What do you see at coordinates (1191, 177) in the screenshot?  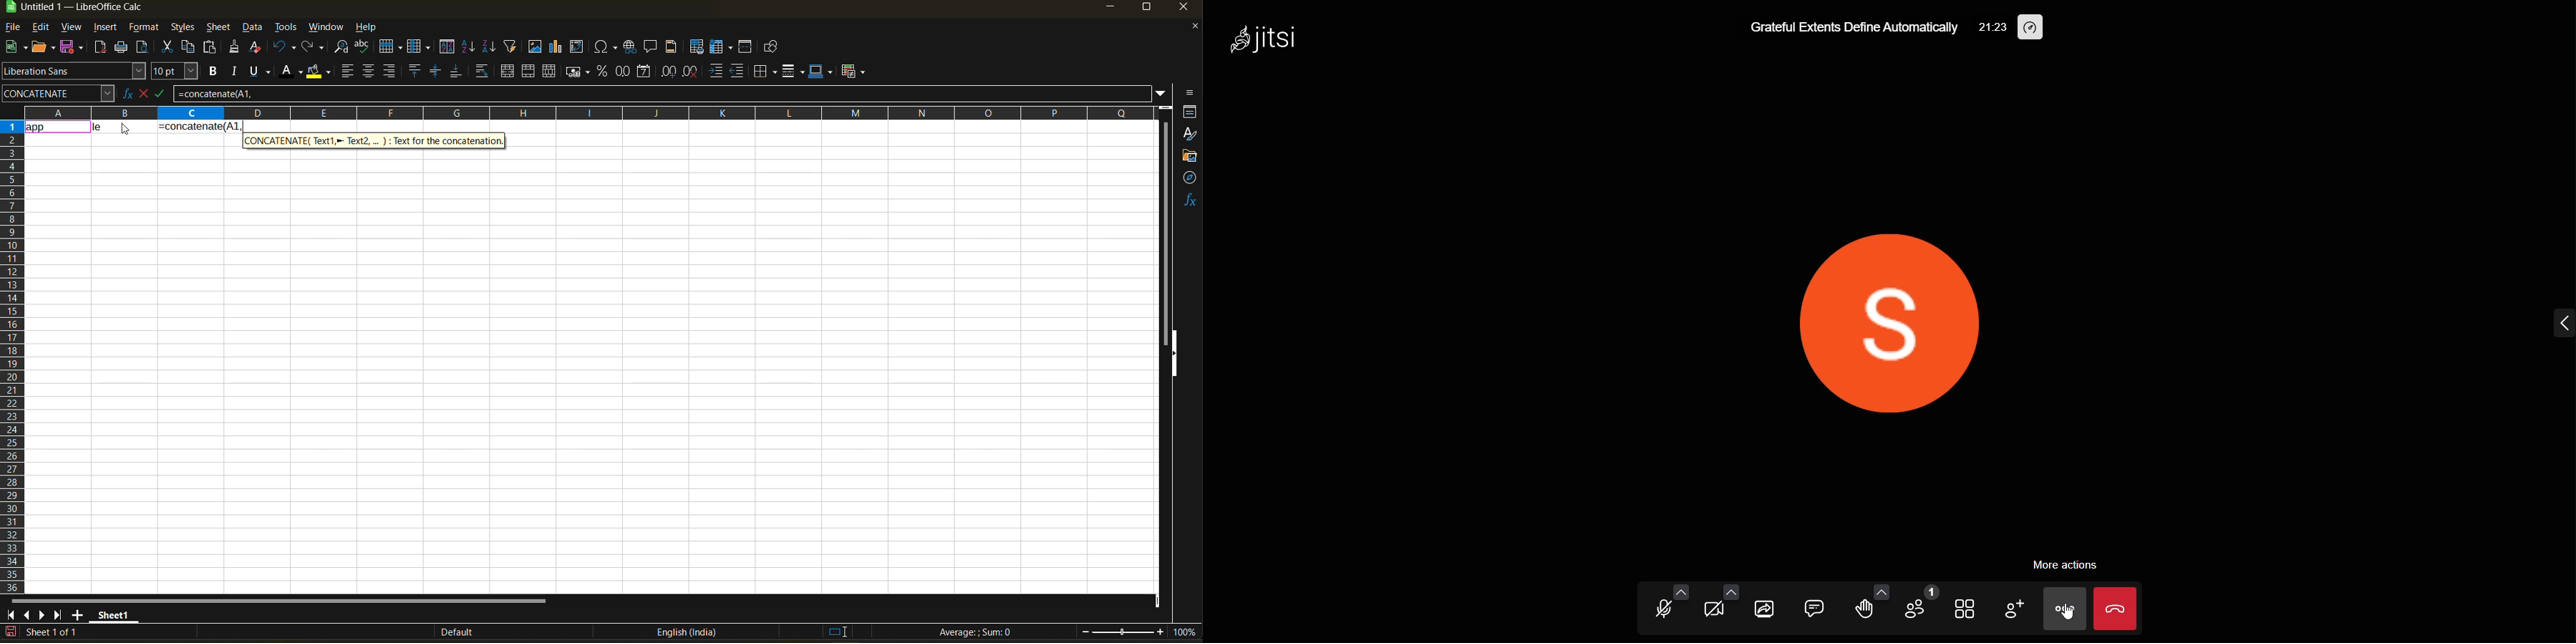 I see `navigator` at bounding box center [1191, 177].